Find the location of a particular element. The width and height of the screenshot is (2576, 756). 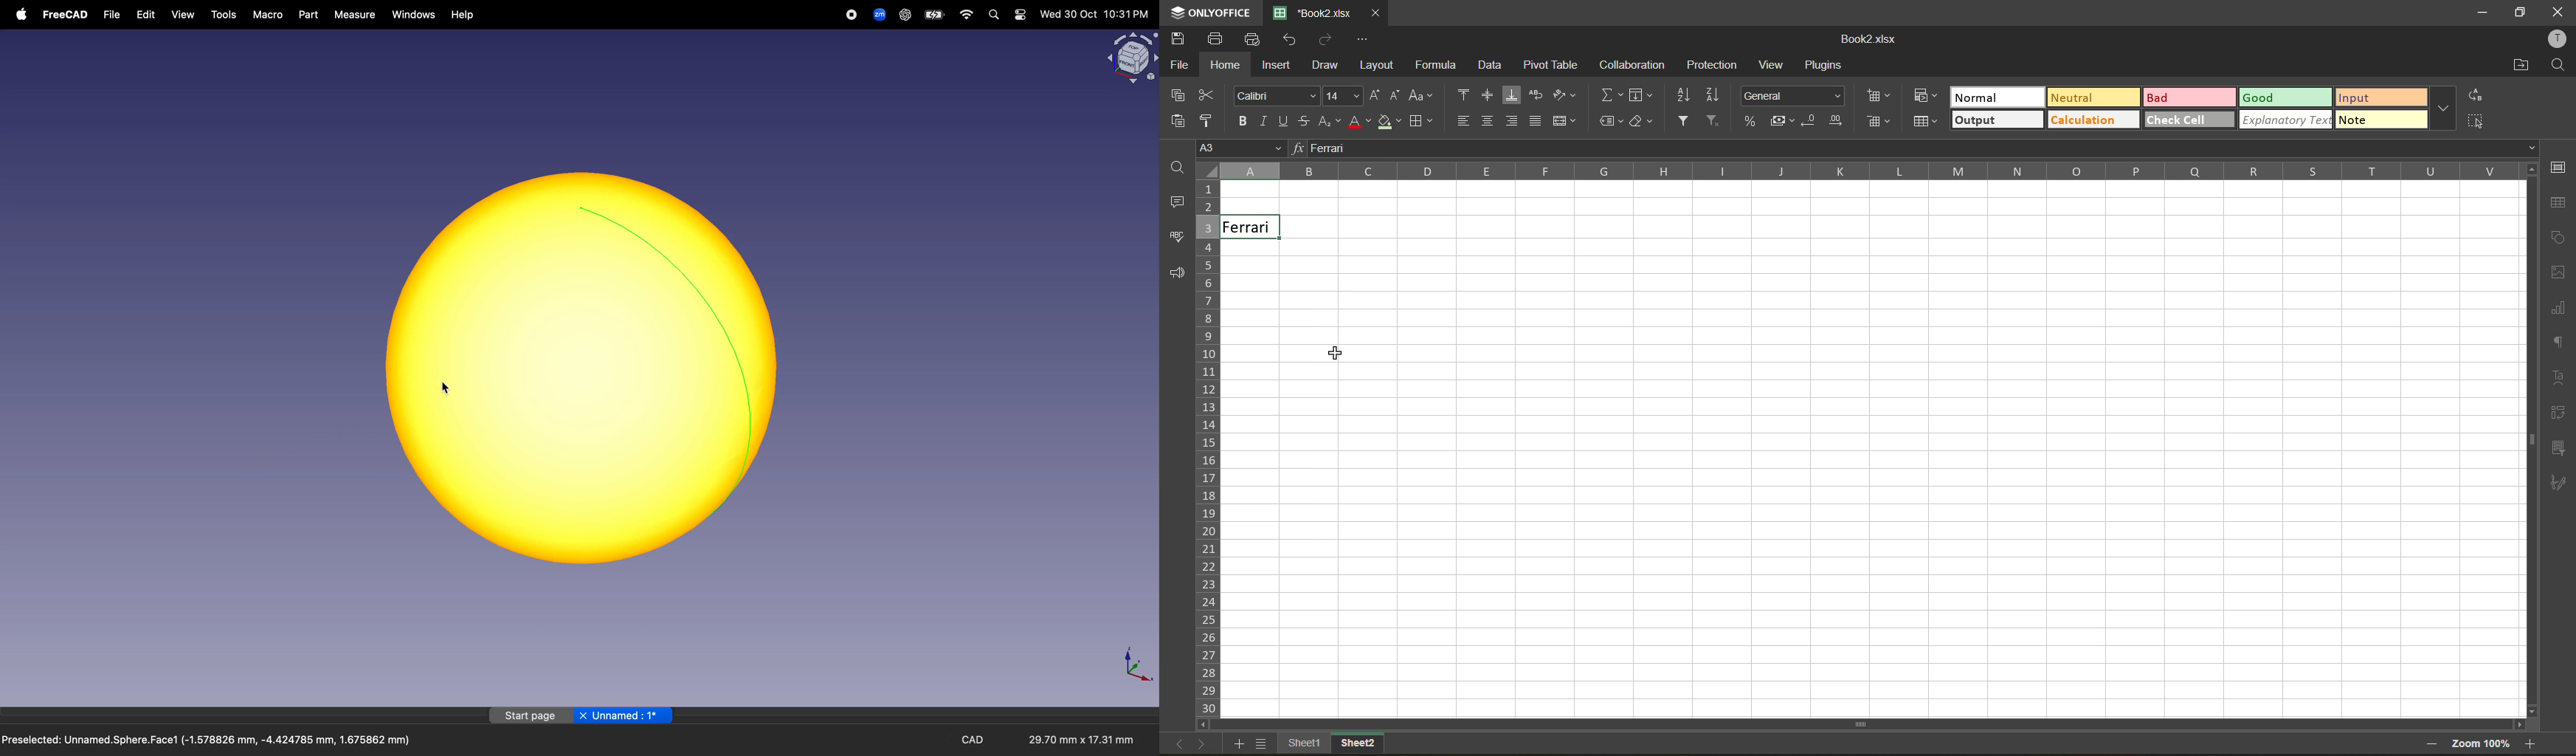

charts is located at coordinates (2559, 310).